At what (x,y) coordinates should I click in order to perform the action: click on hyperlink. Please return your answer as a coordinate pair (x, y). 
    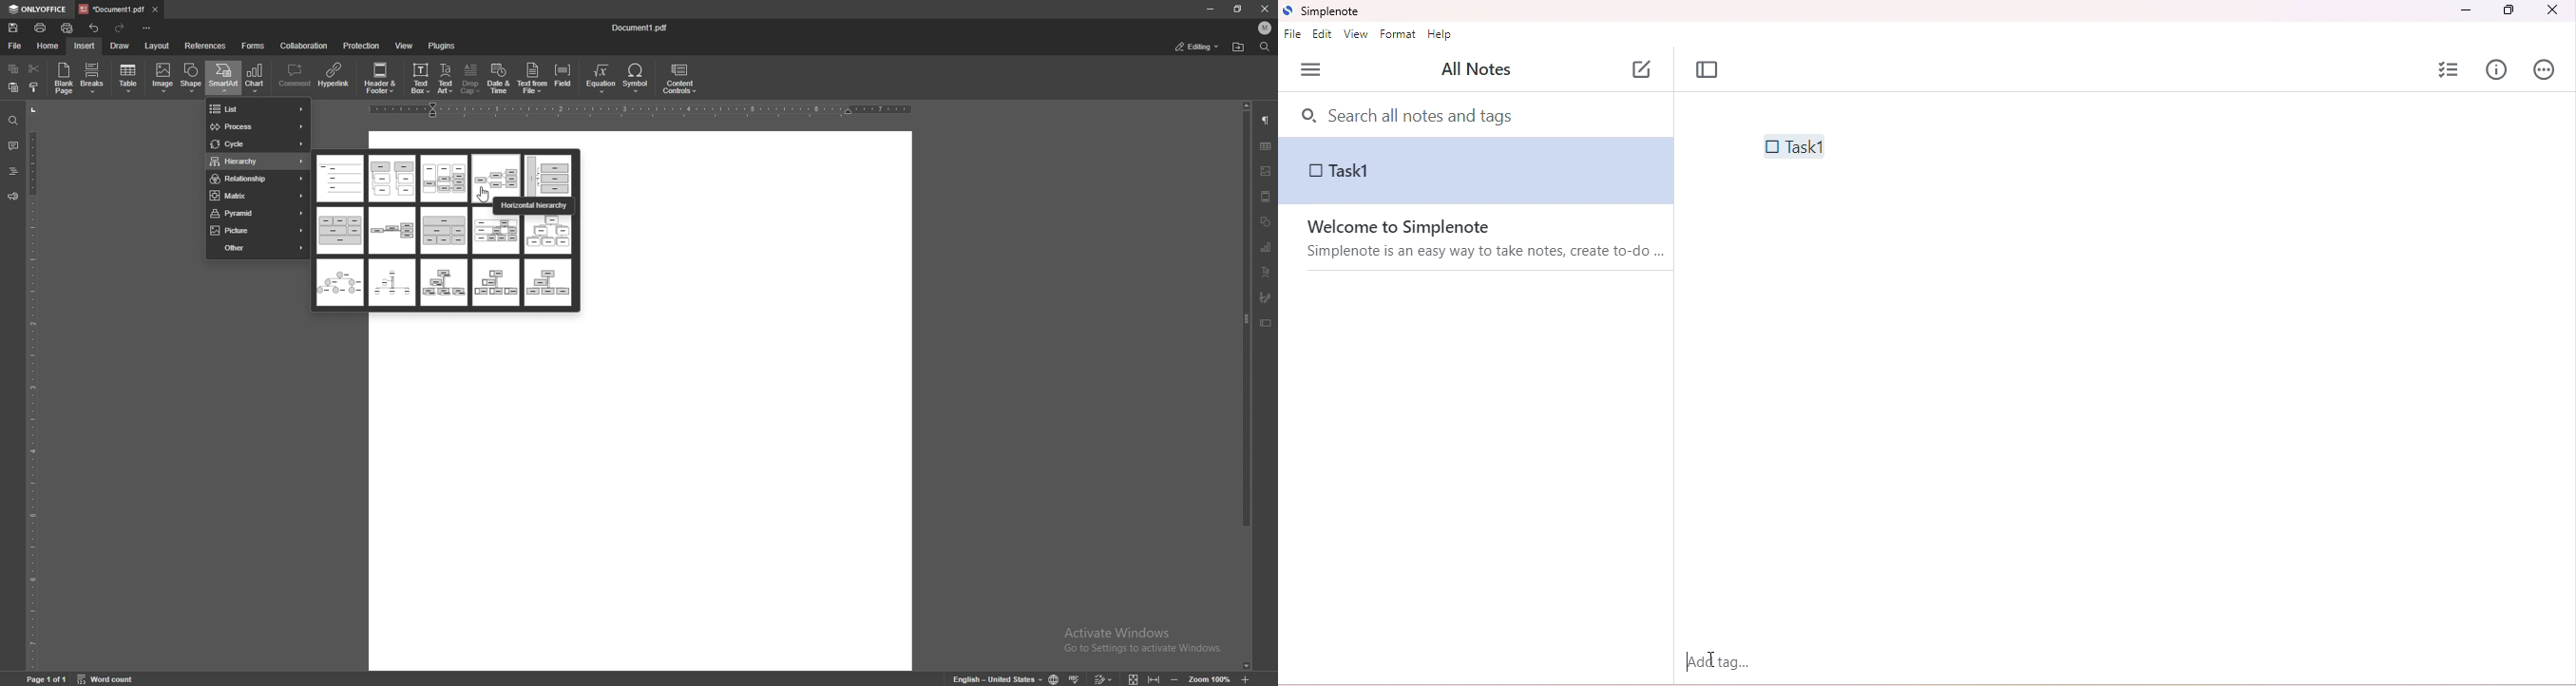
    Looking at the image, I should click on (334, 77).